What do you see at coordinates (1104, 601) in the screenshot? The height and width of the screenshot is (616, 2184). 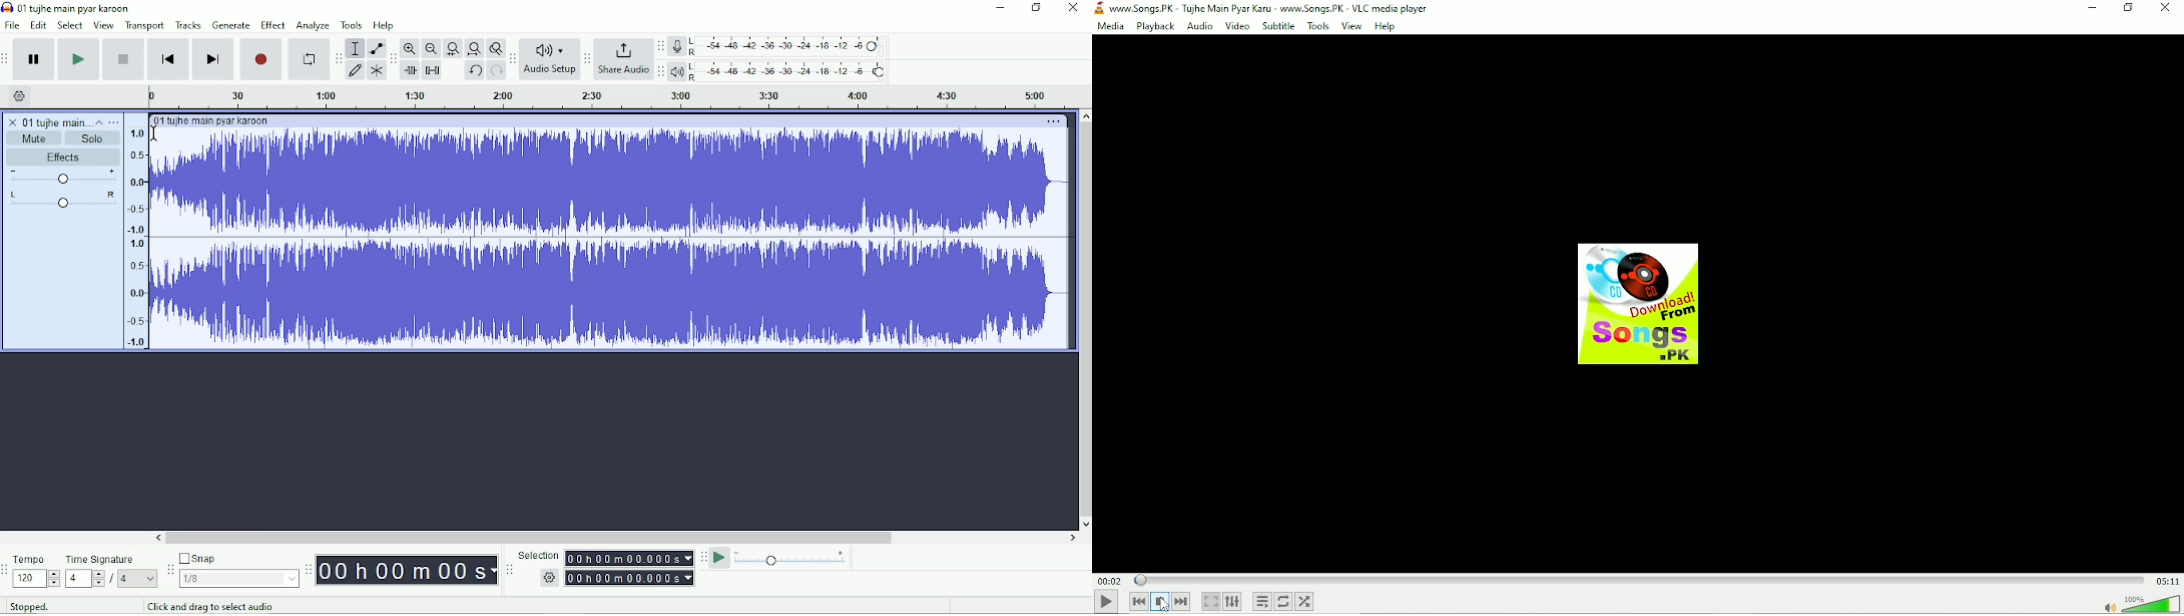 I see `Play` at bounding box center [1104, 601].